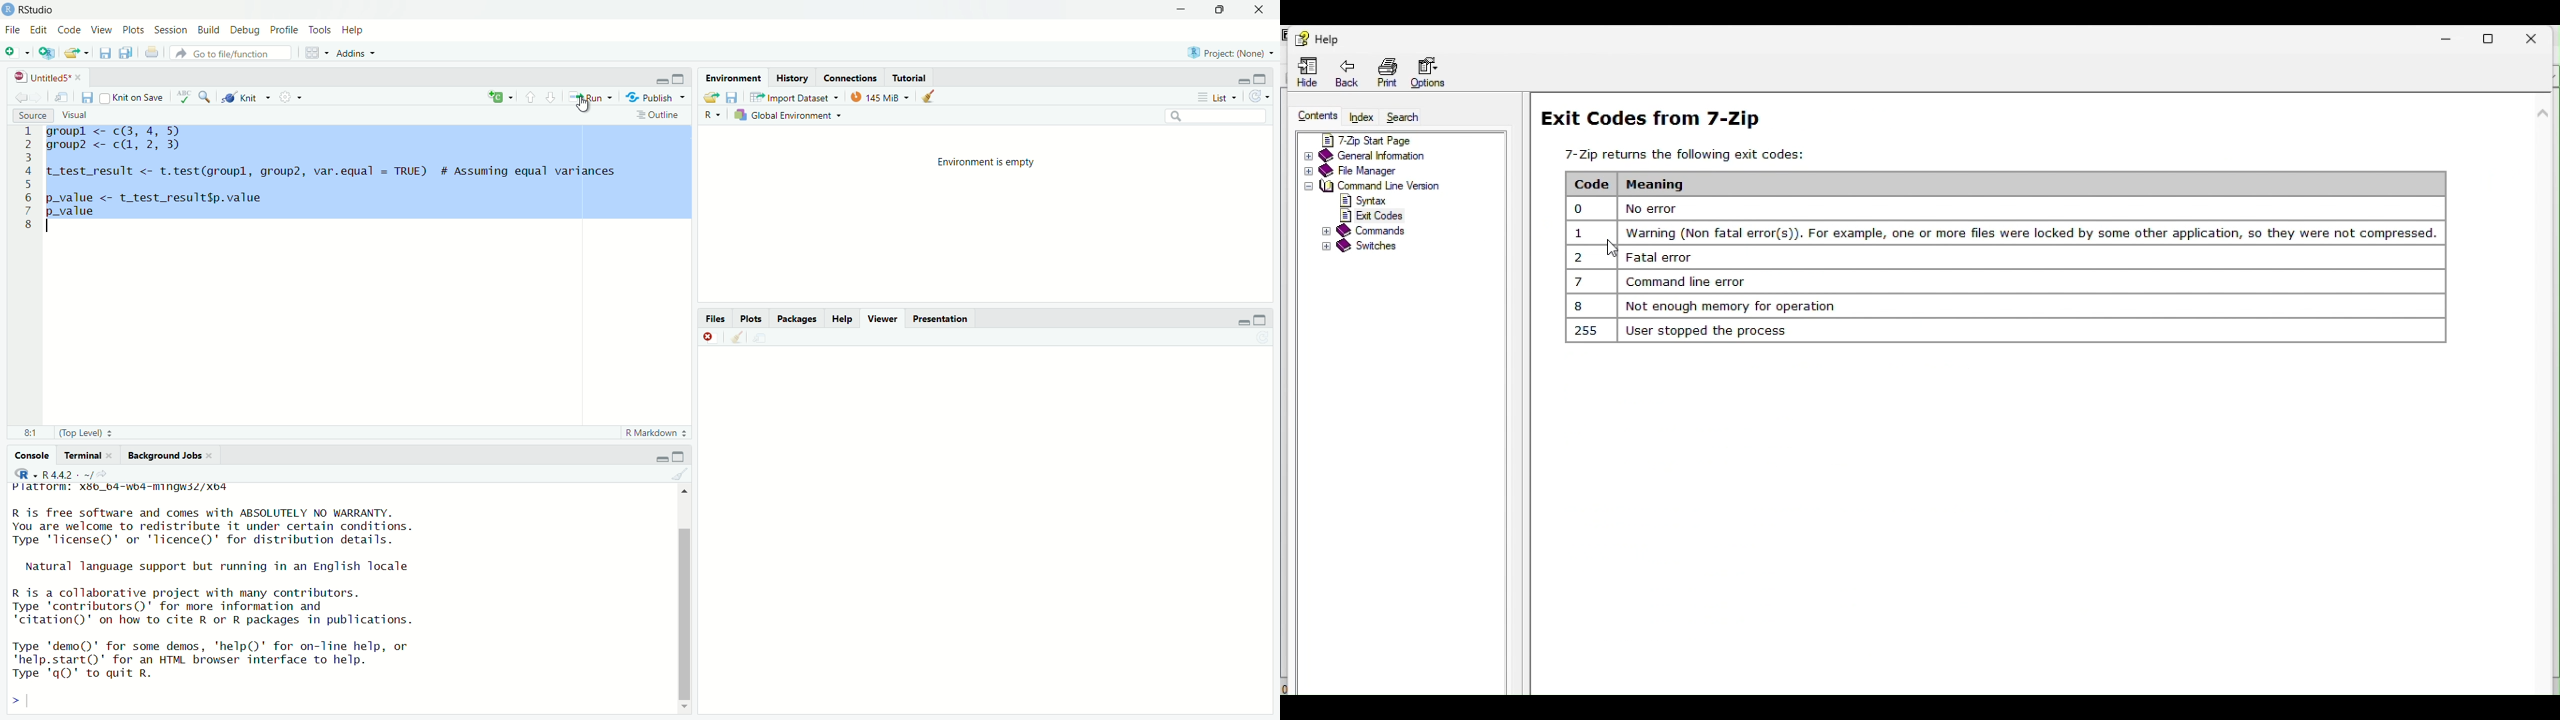  What do you see at coordinates (794, 96) in the screenshot?
I see `Import dataset` at bounding box center [794, 96].